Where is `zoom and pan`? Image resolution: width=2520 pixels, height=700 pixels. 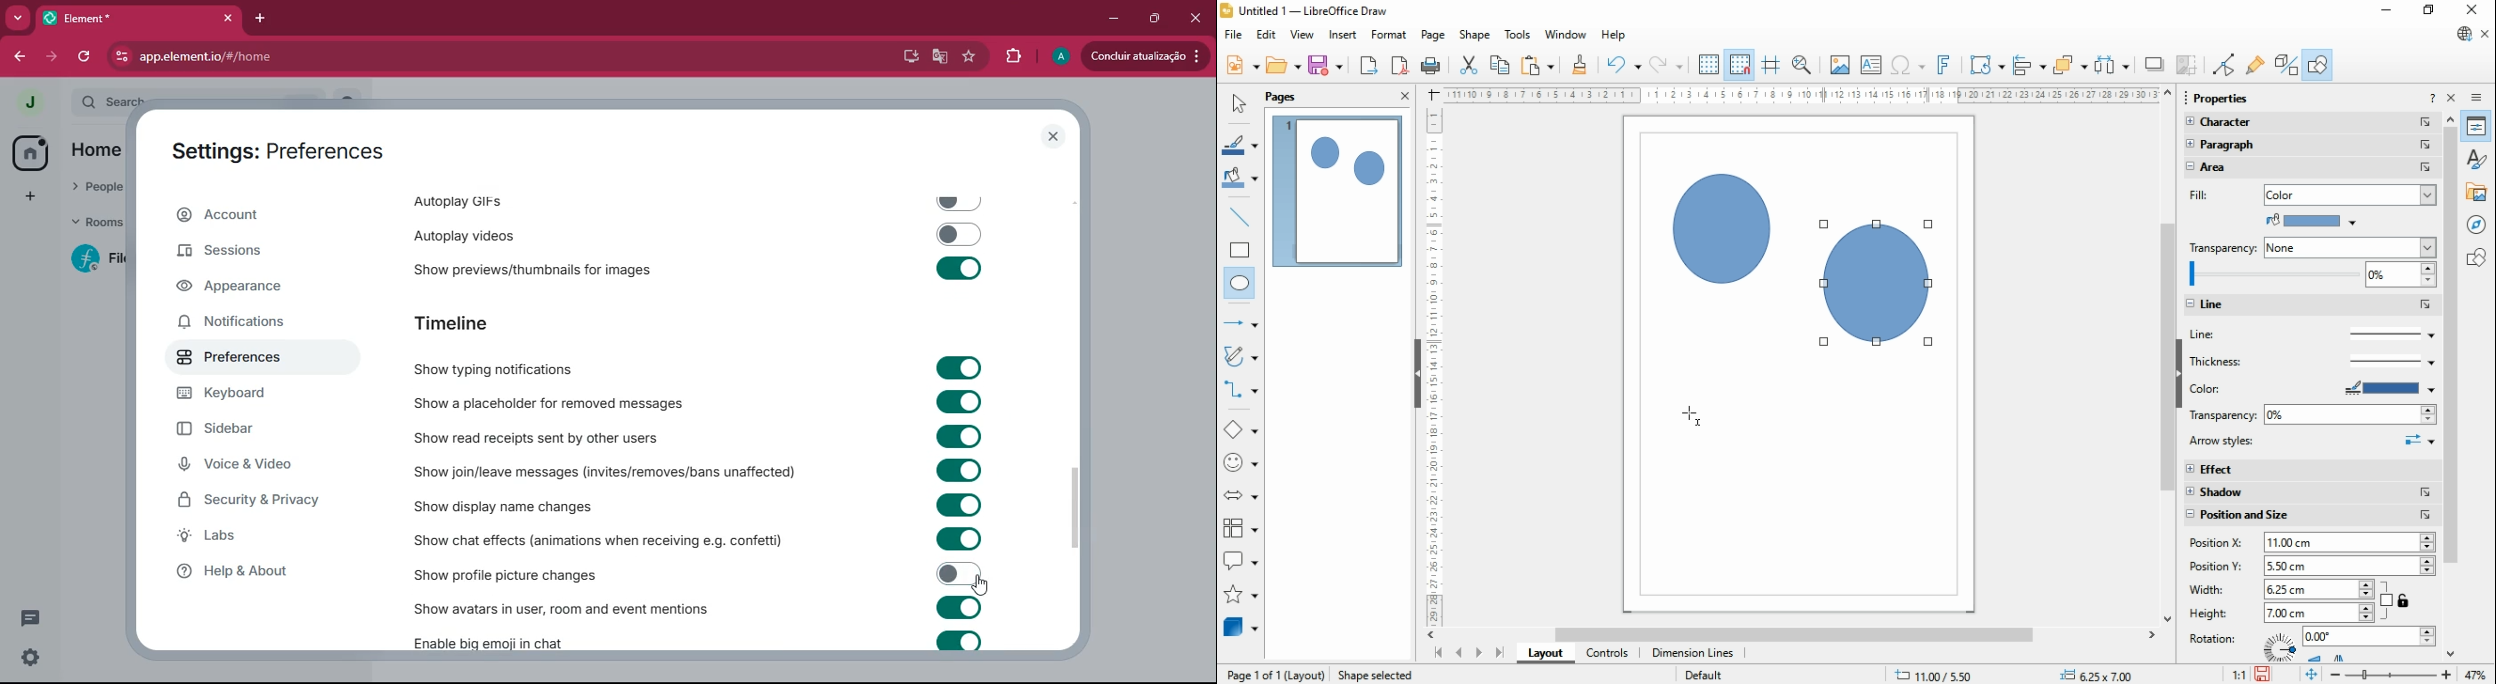
zoom and pan is located at coordinates (1802, 66).